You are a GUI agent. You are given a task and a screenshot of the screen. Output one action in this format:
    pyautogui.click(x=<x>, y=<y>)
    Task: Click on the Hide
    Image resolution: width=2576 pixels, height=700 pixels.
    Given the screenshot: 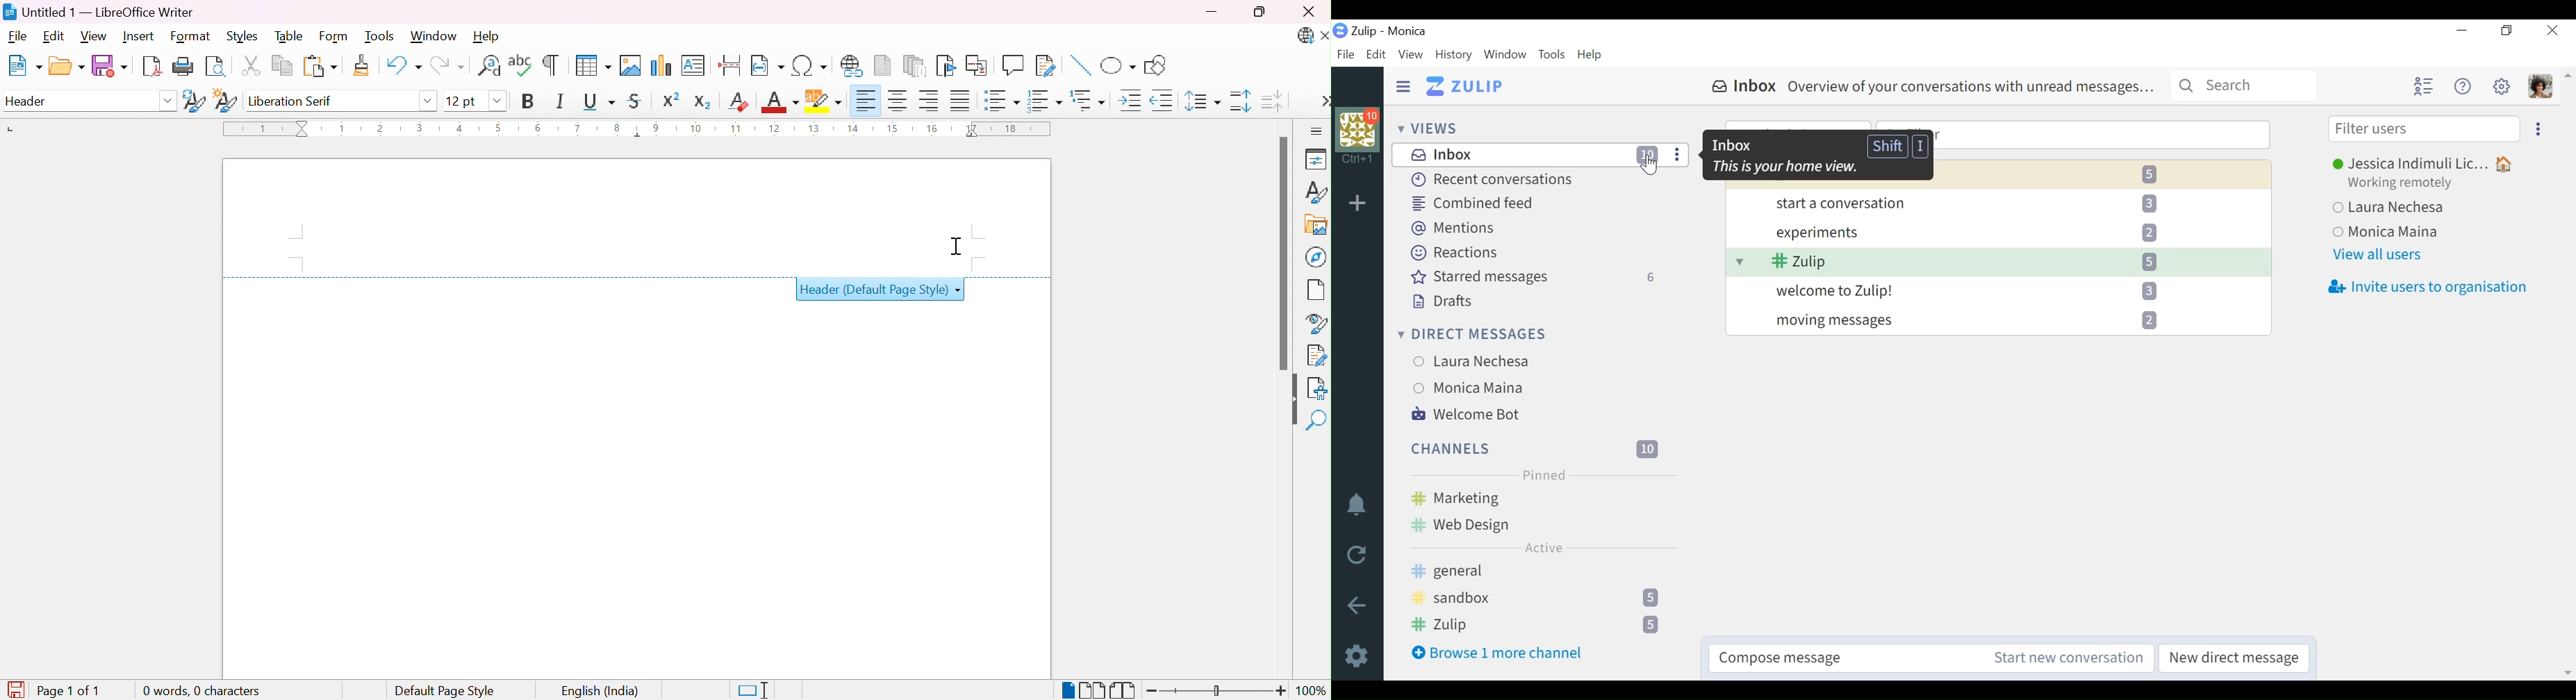 What is the action you would take?
    pyautogui.click(x=1290, y=399)
    